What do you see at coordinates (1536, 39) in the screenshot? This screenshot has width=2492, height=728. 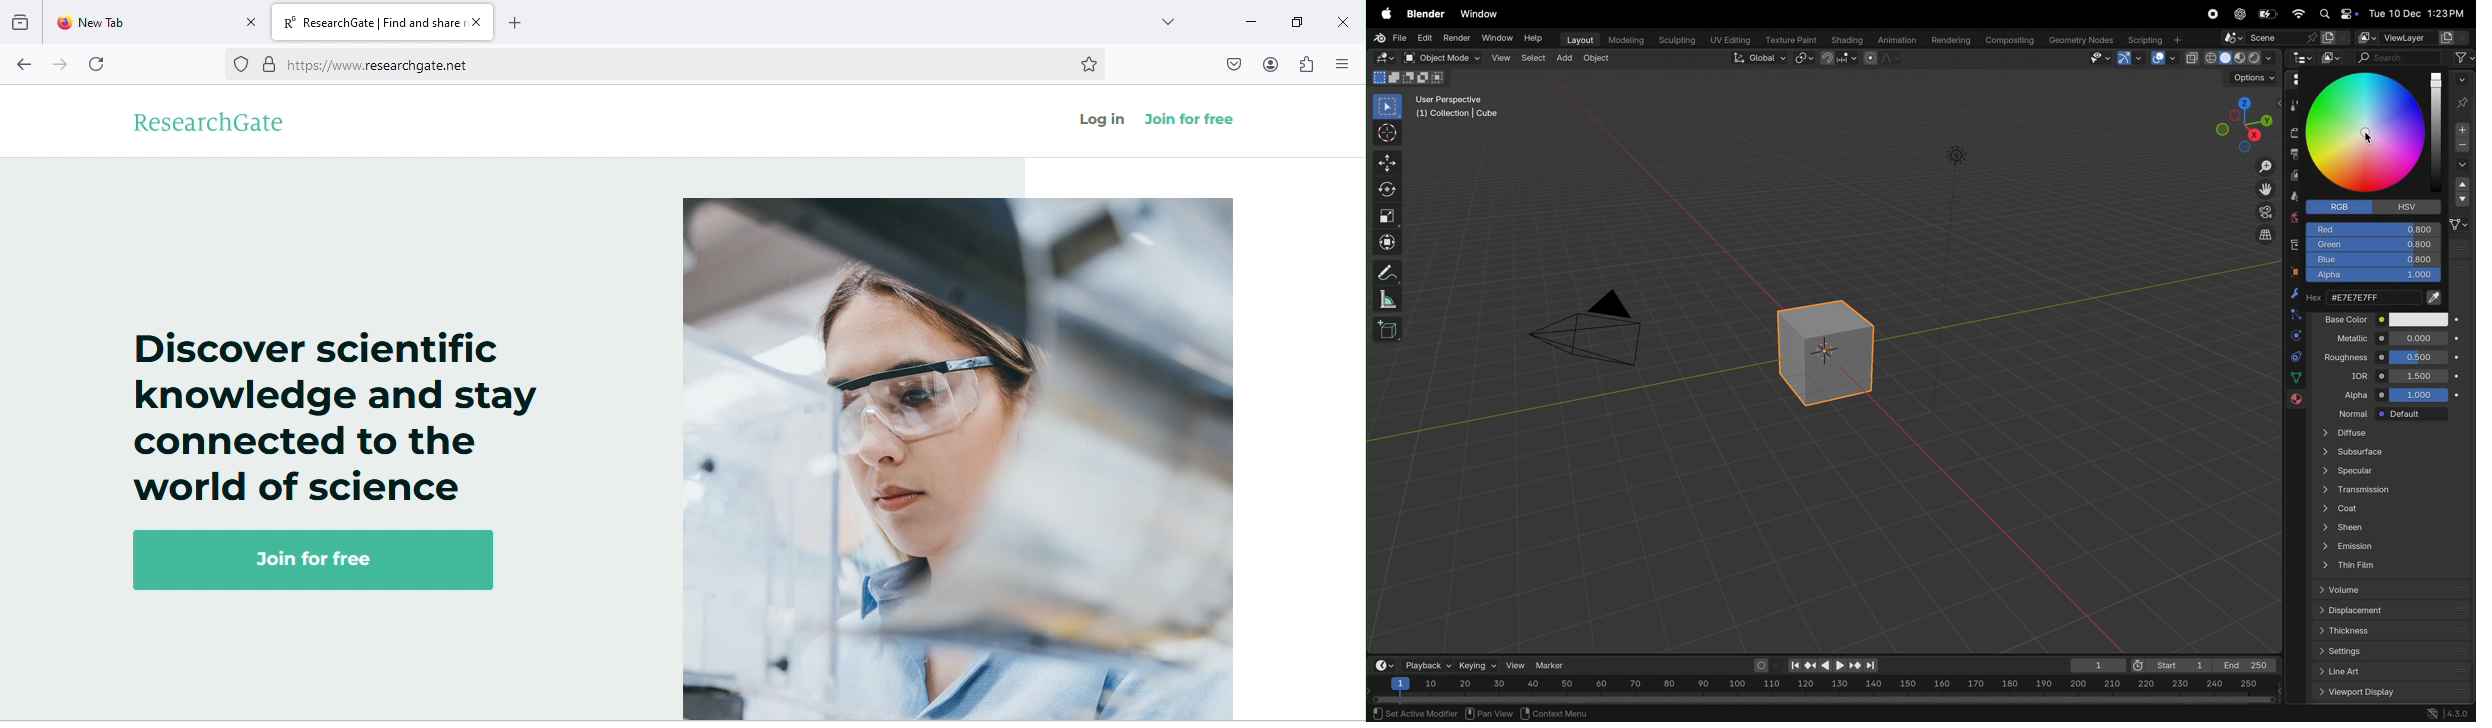 I see `Help` at bounding box center [1536, 39].